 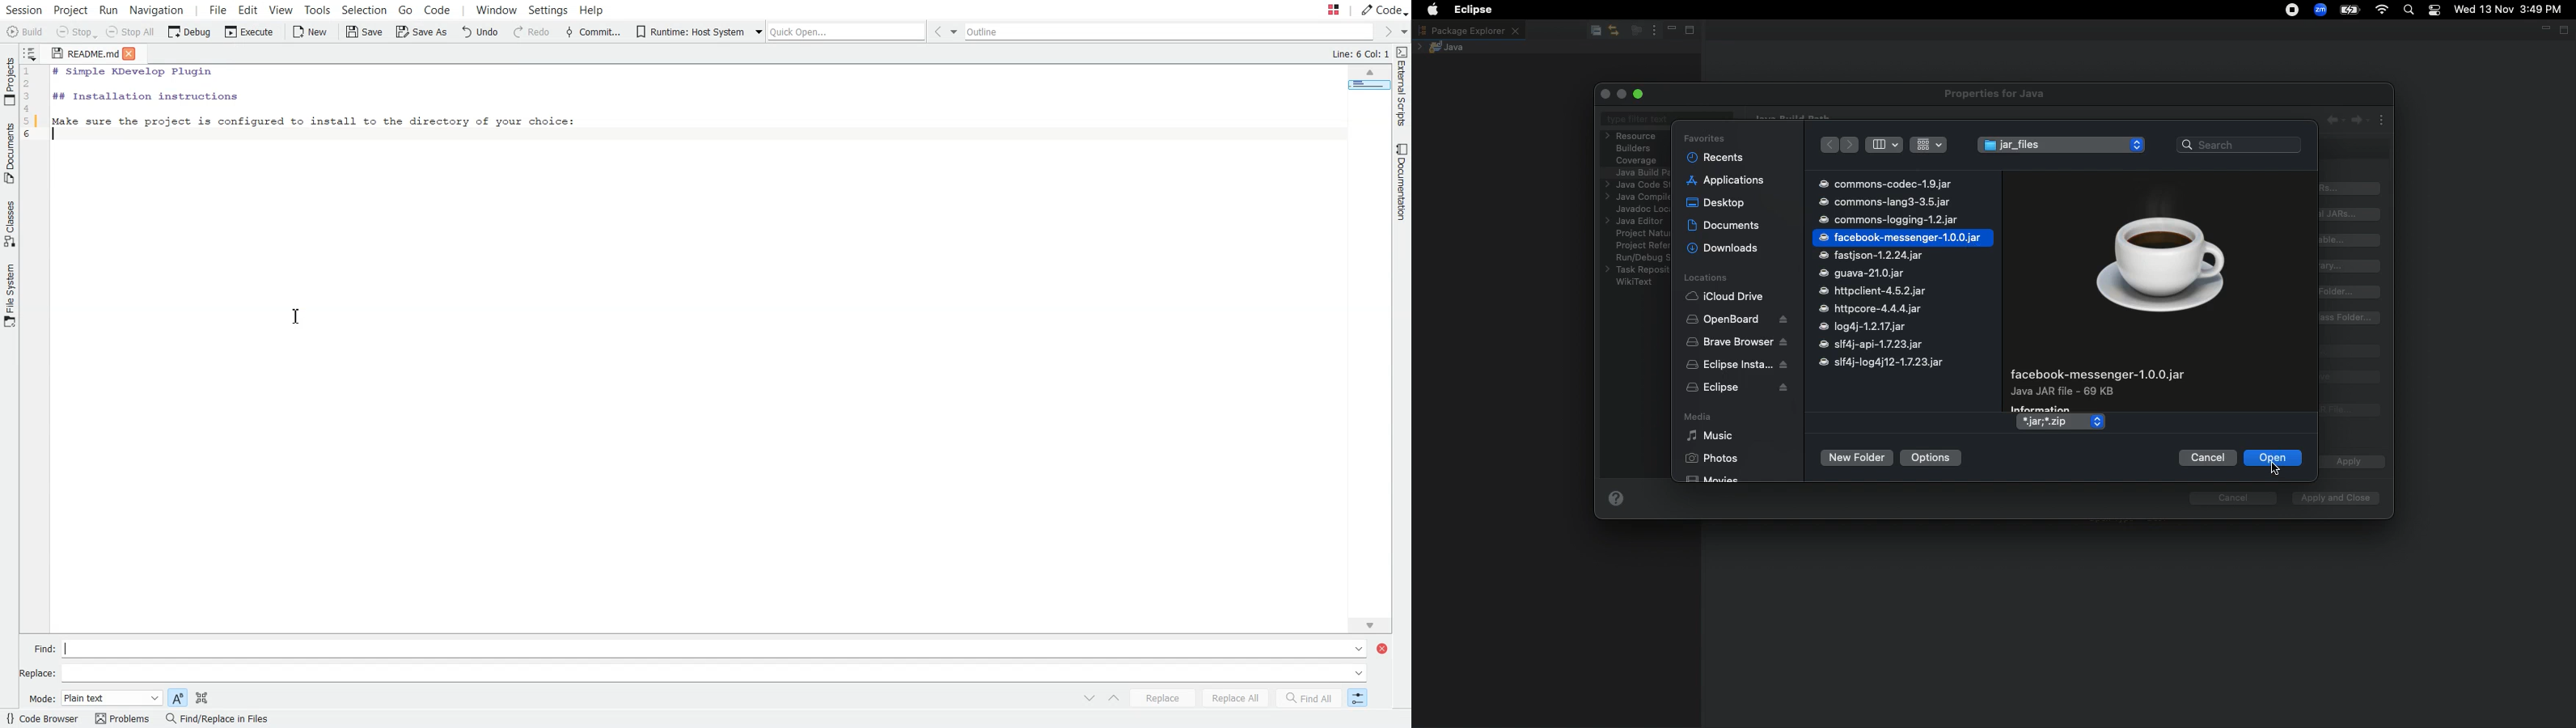 I want to click on Classes, so click(x=9, y=224).